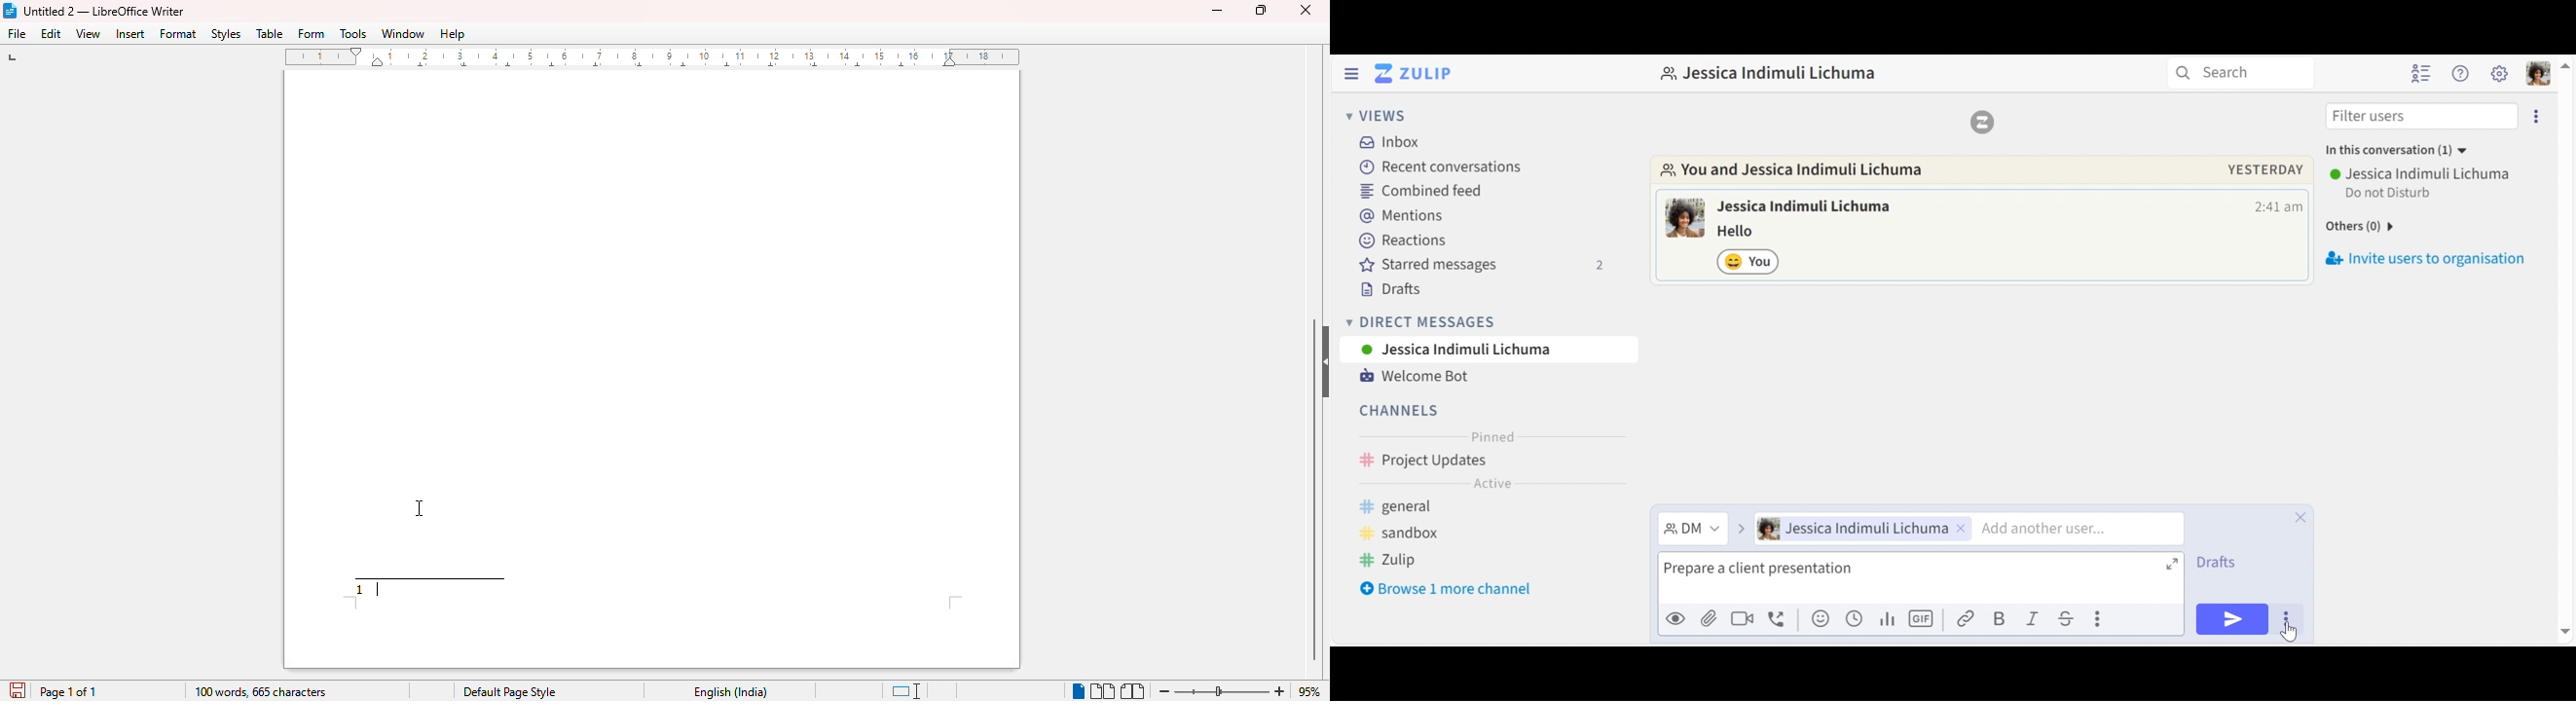 Image resolution: width=2576 pixels, height=728 pixels. Describe the element at coordinates (2536, 73) in the screenshot. I see `Personal menu` at that location.